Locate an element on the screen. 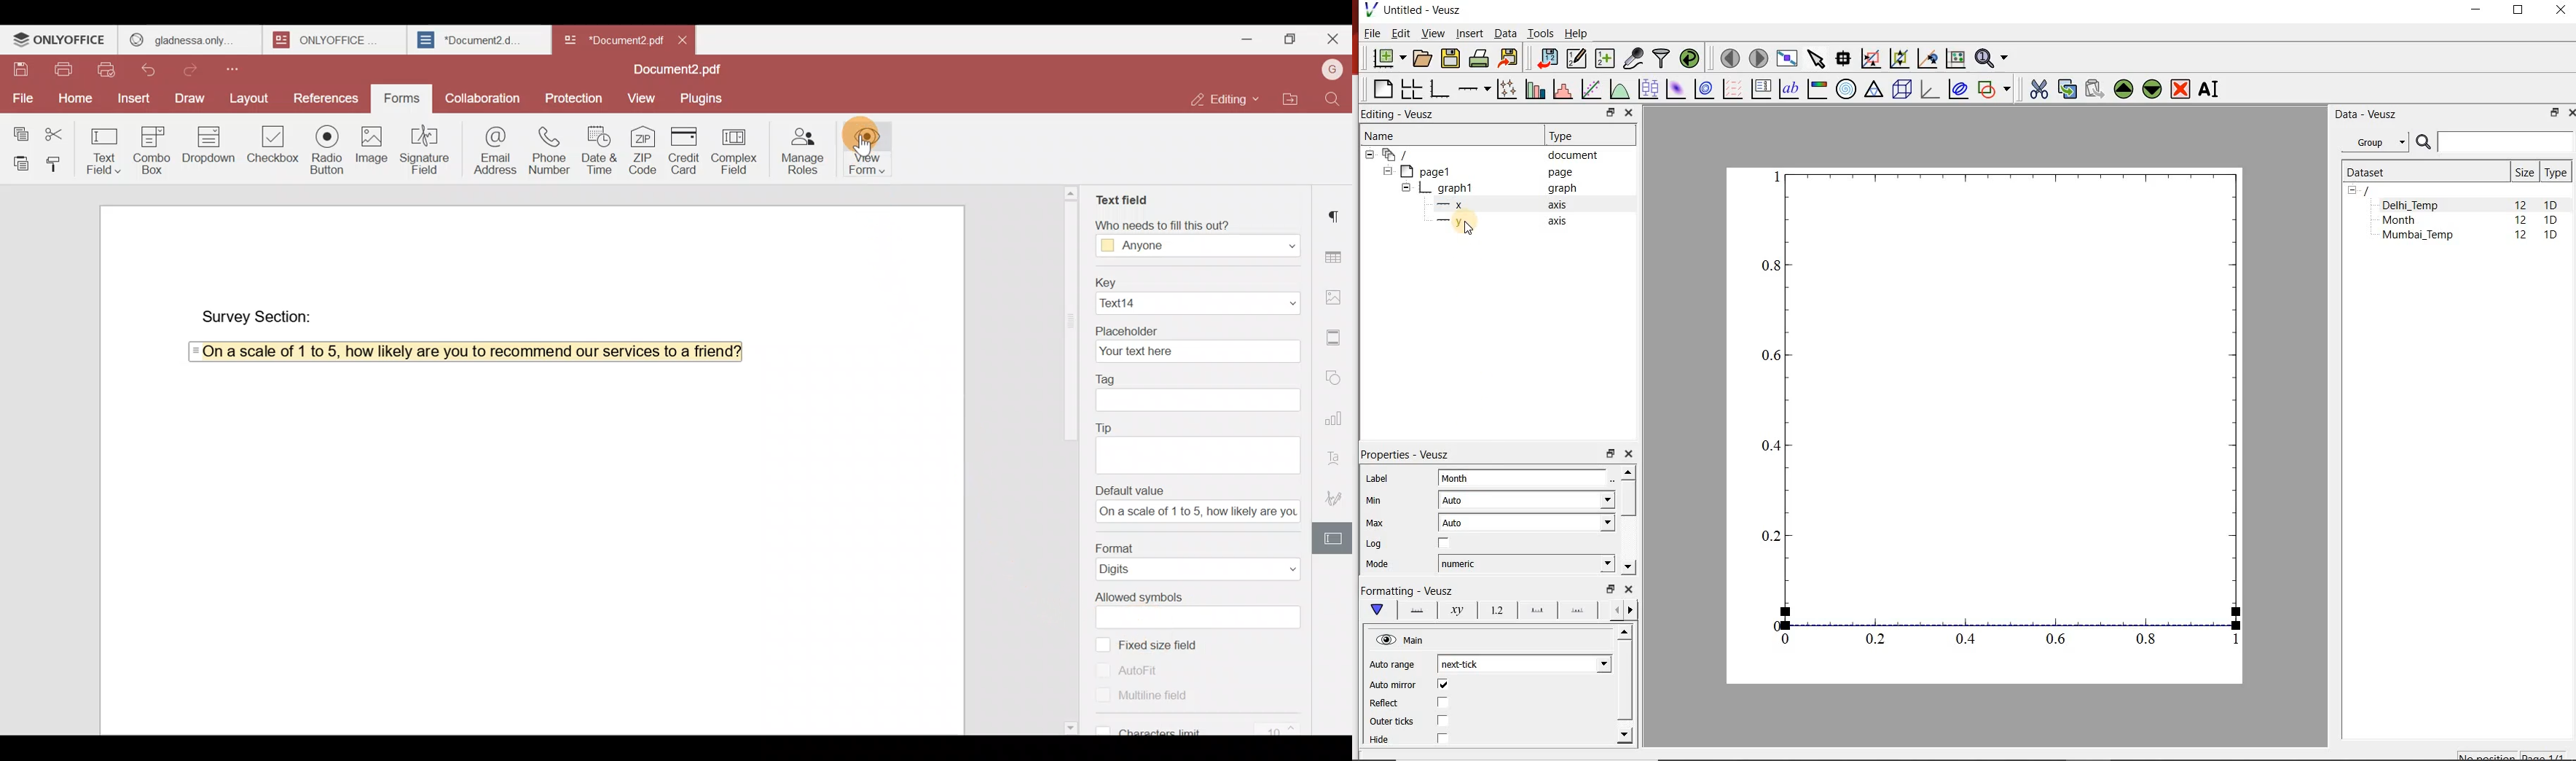 The image size is (2576, 784). check/uncheck is located at coordinates (1443, 703).